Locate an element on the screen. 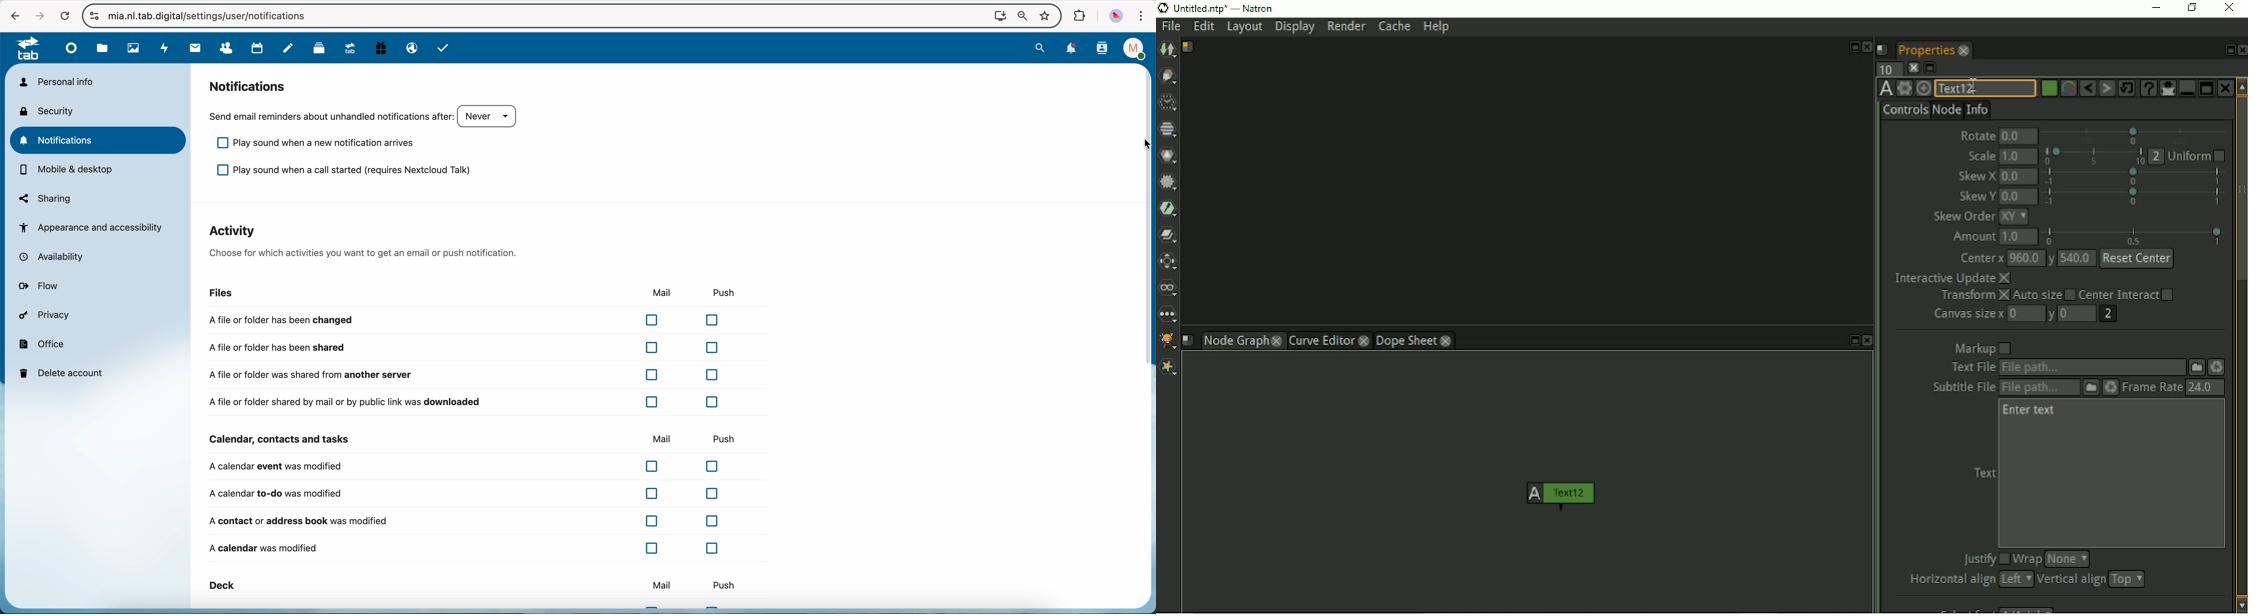 The height and width of the screenshot is (616, 2268). navigate foward is located at coordinates (37, 14).